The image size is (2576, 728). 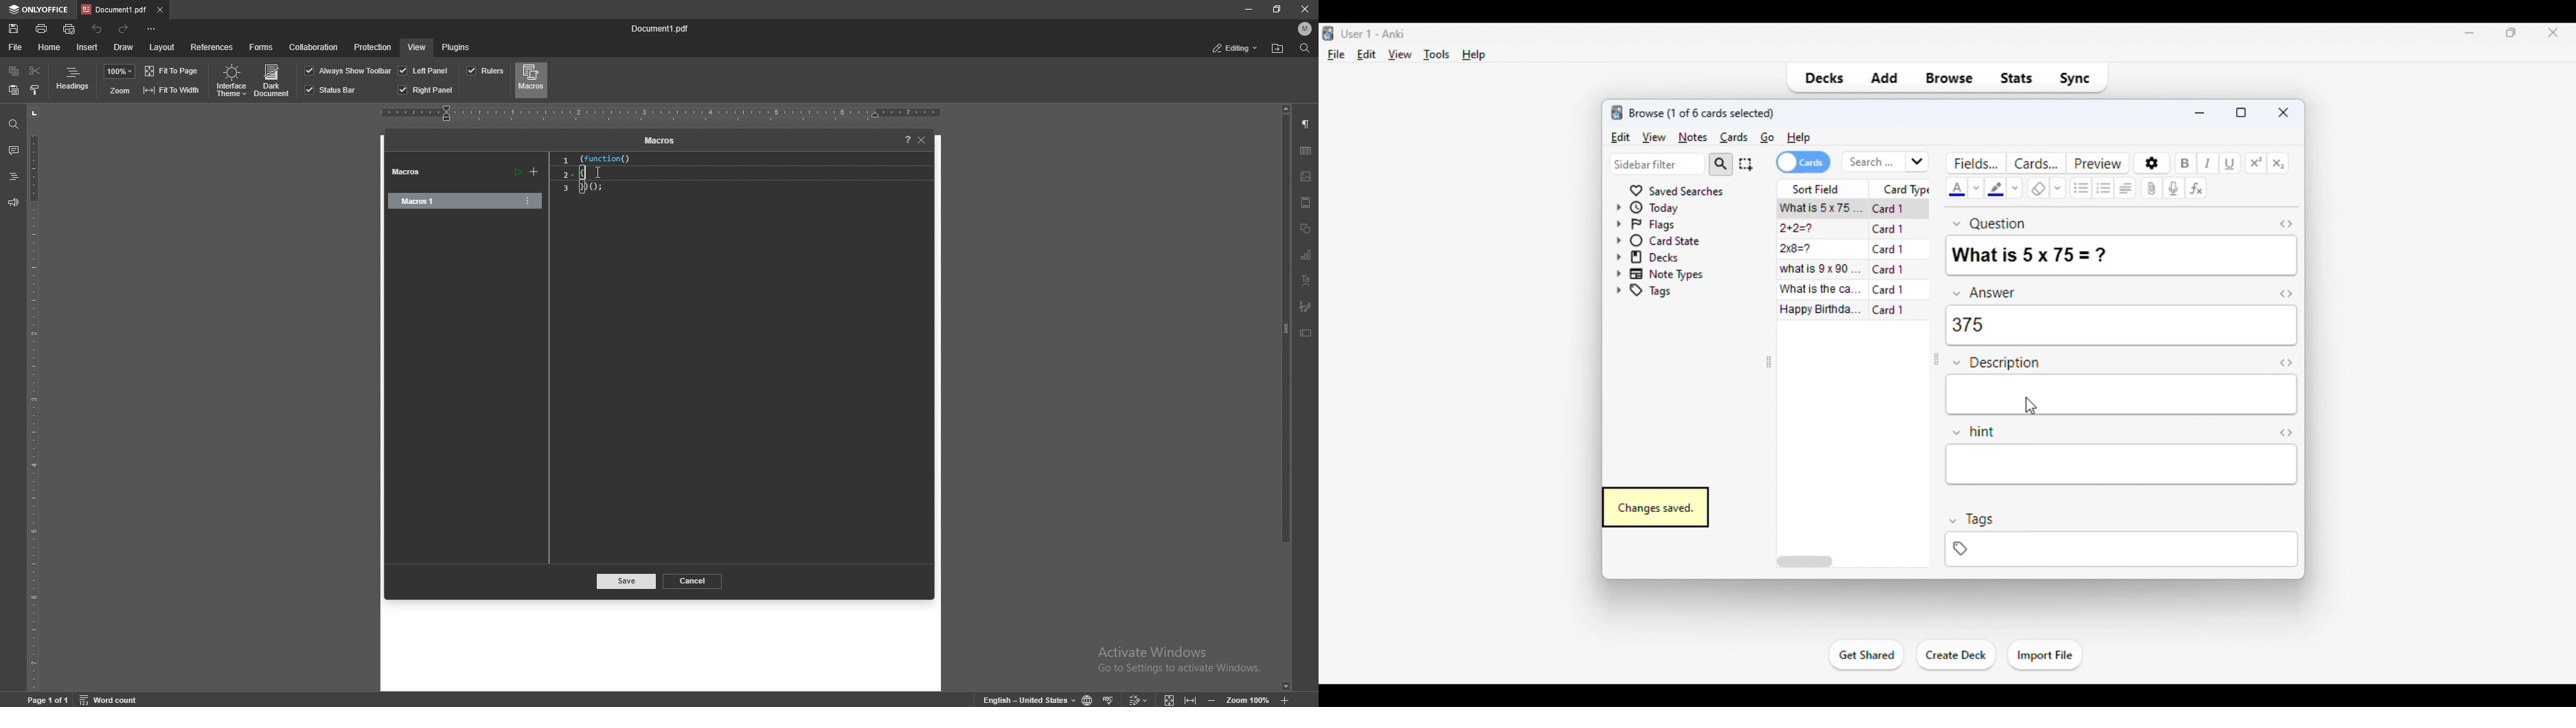 What do you see at coordinates (1658, 240) in the screenshot?
I see `card state` at bounding box center [1658, 240].